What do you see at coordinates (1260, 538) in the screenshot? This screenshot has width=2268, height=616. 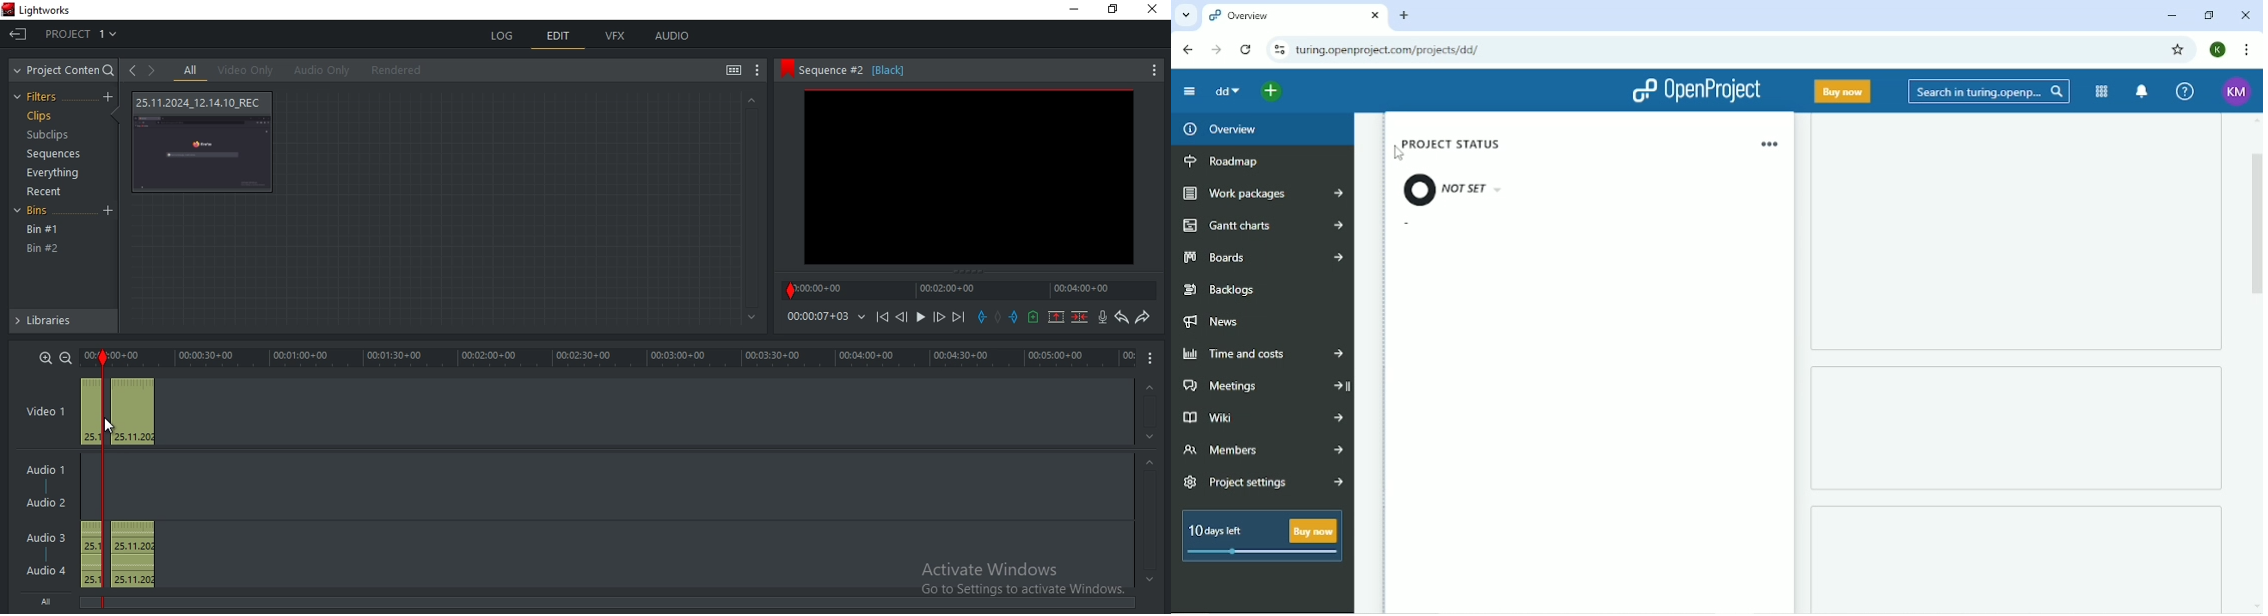 I see `10 days left` at bounding box center [1260, 538].